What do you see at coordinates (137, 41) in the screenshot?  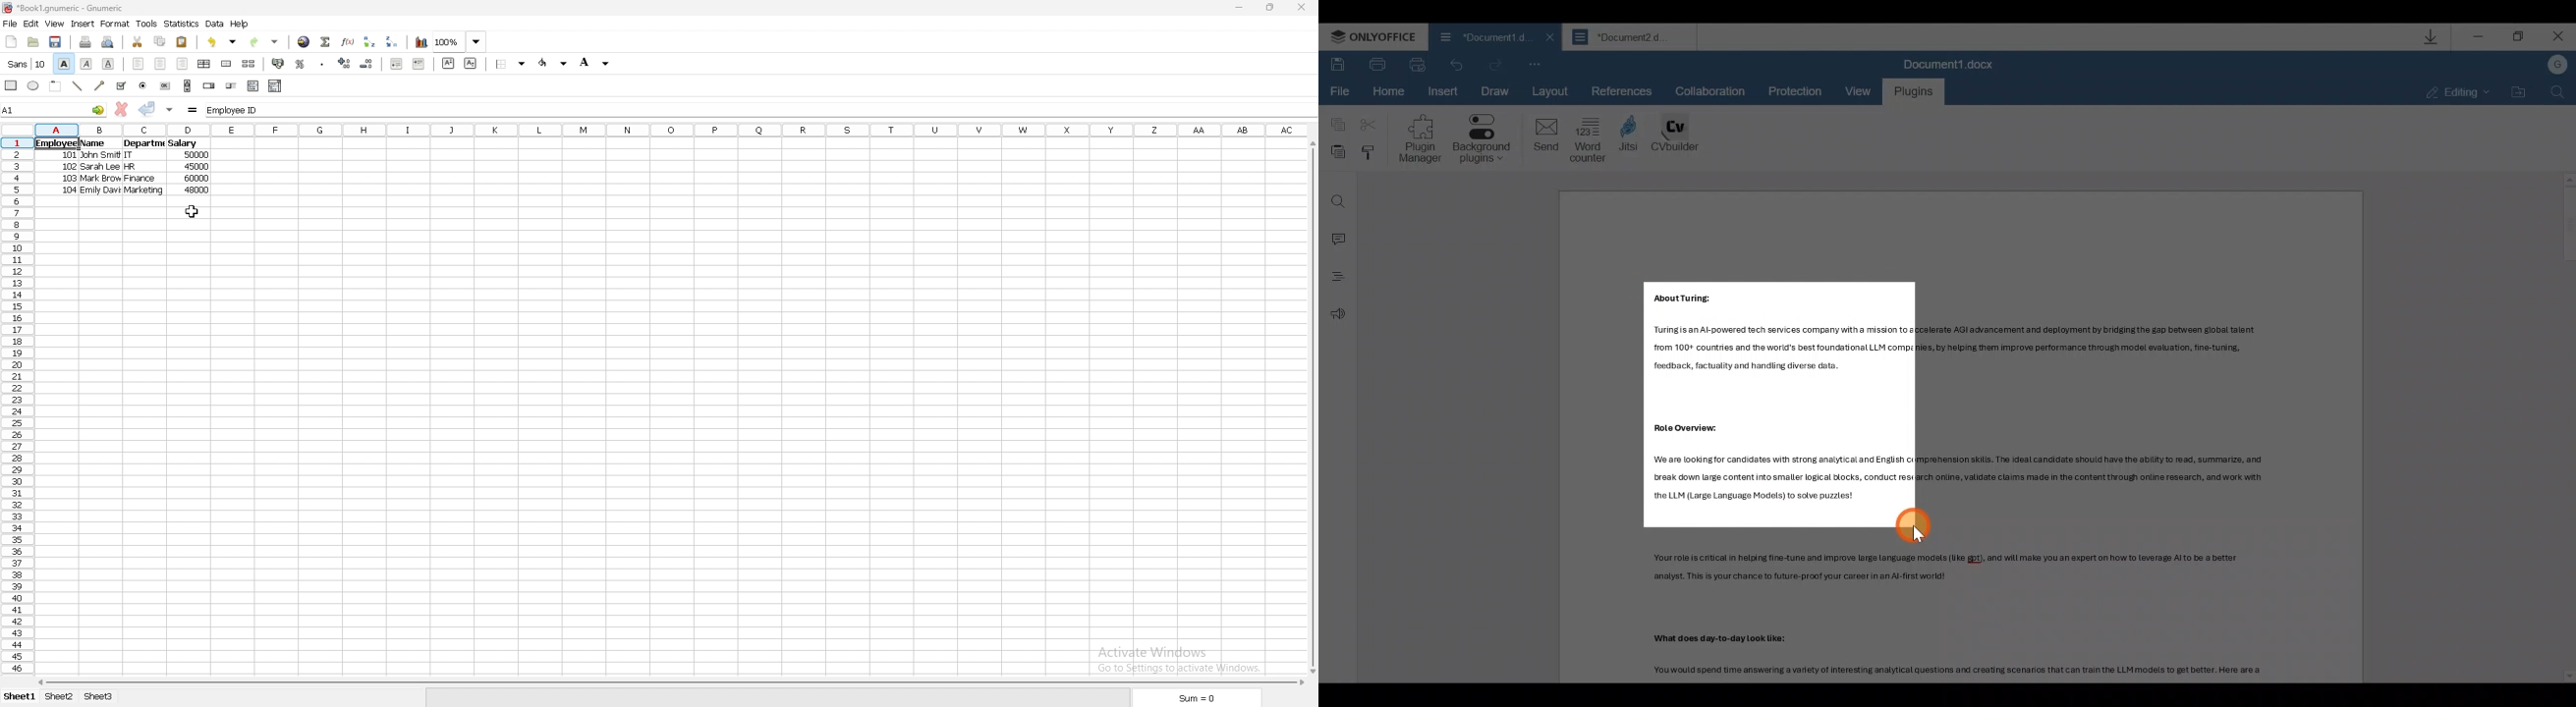 I see `cut` at bounding box center [137, 41].